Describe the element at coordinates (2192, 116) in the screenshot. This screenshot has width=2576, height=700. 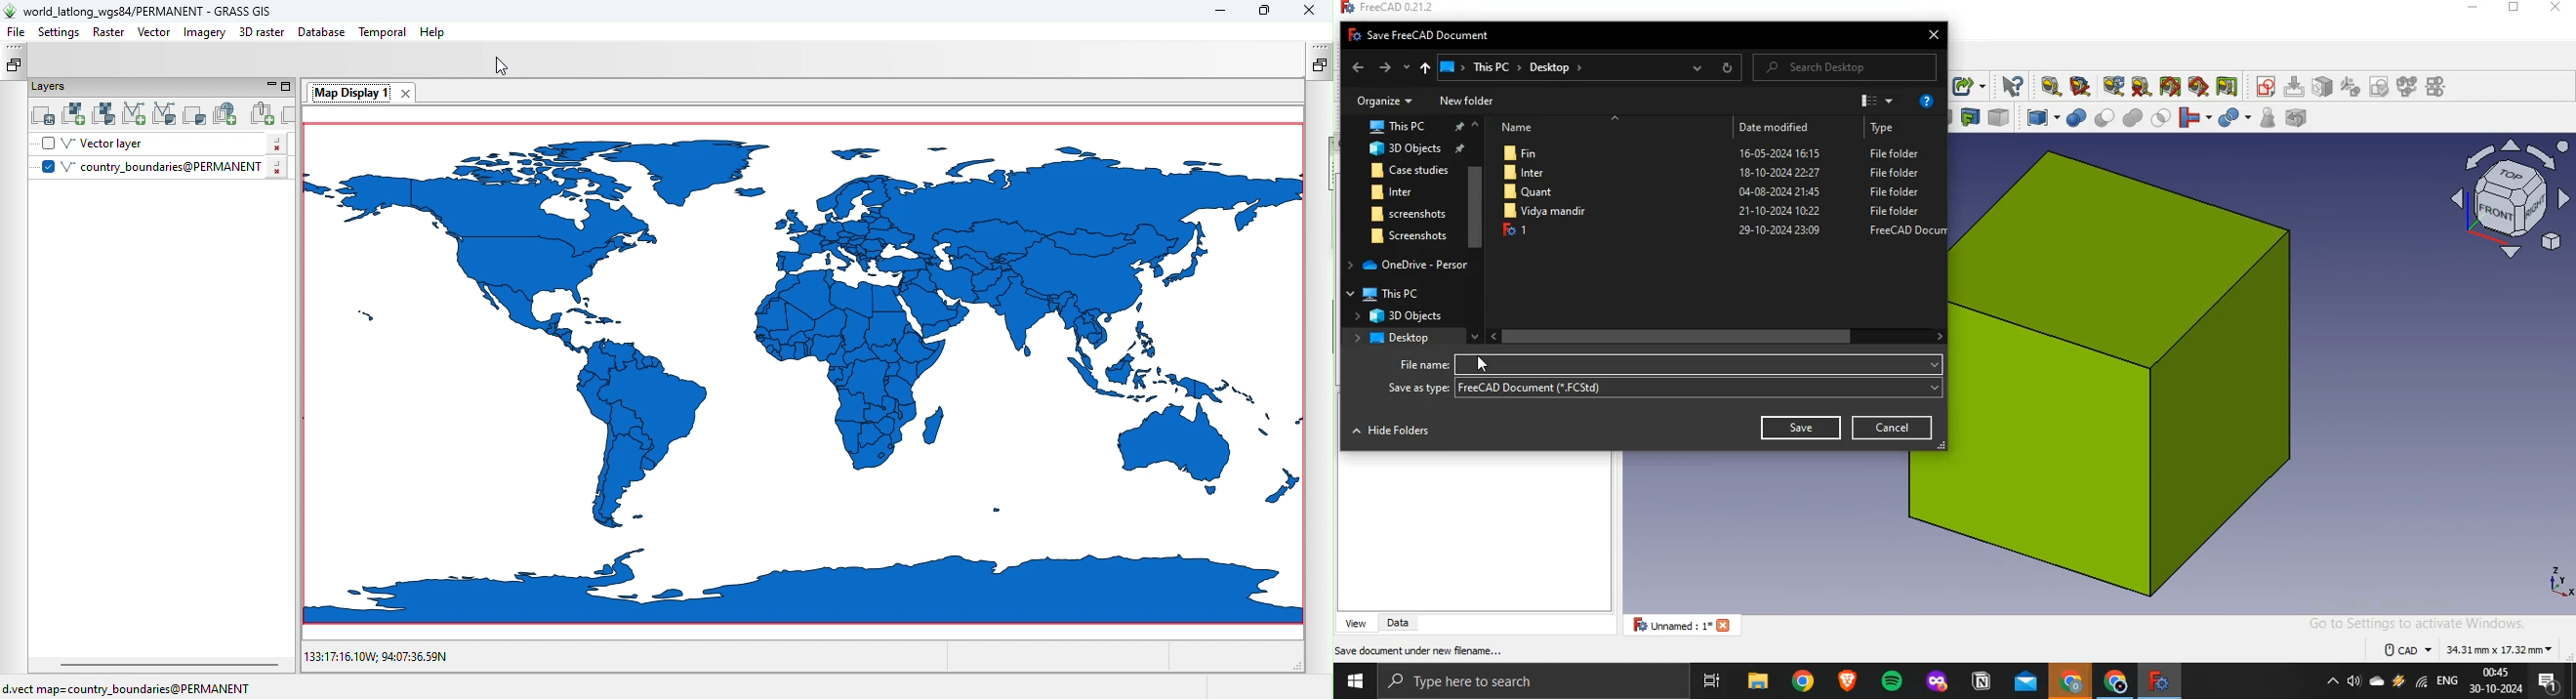
I see `join objects` at that location.